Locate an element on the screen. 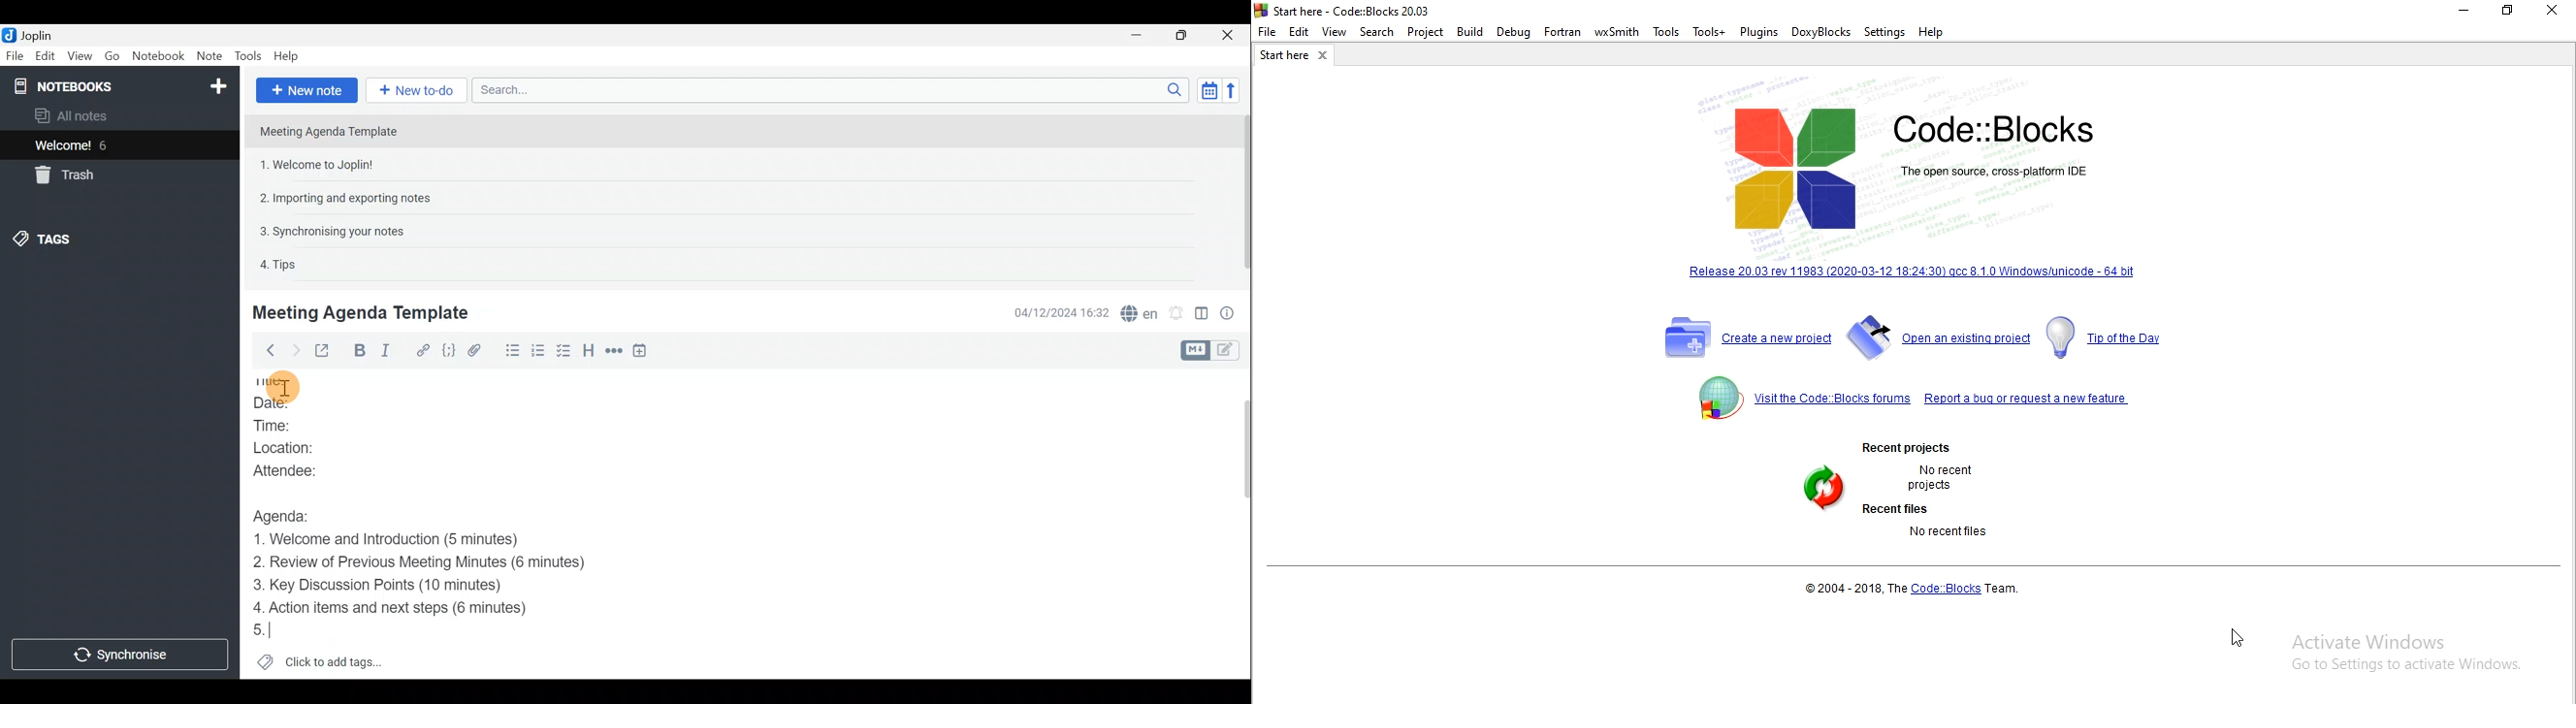 Image resolution: width=2576 pixels, height=728 pixels. Italic is located at coordinates (394, 351).